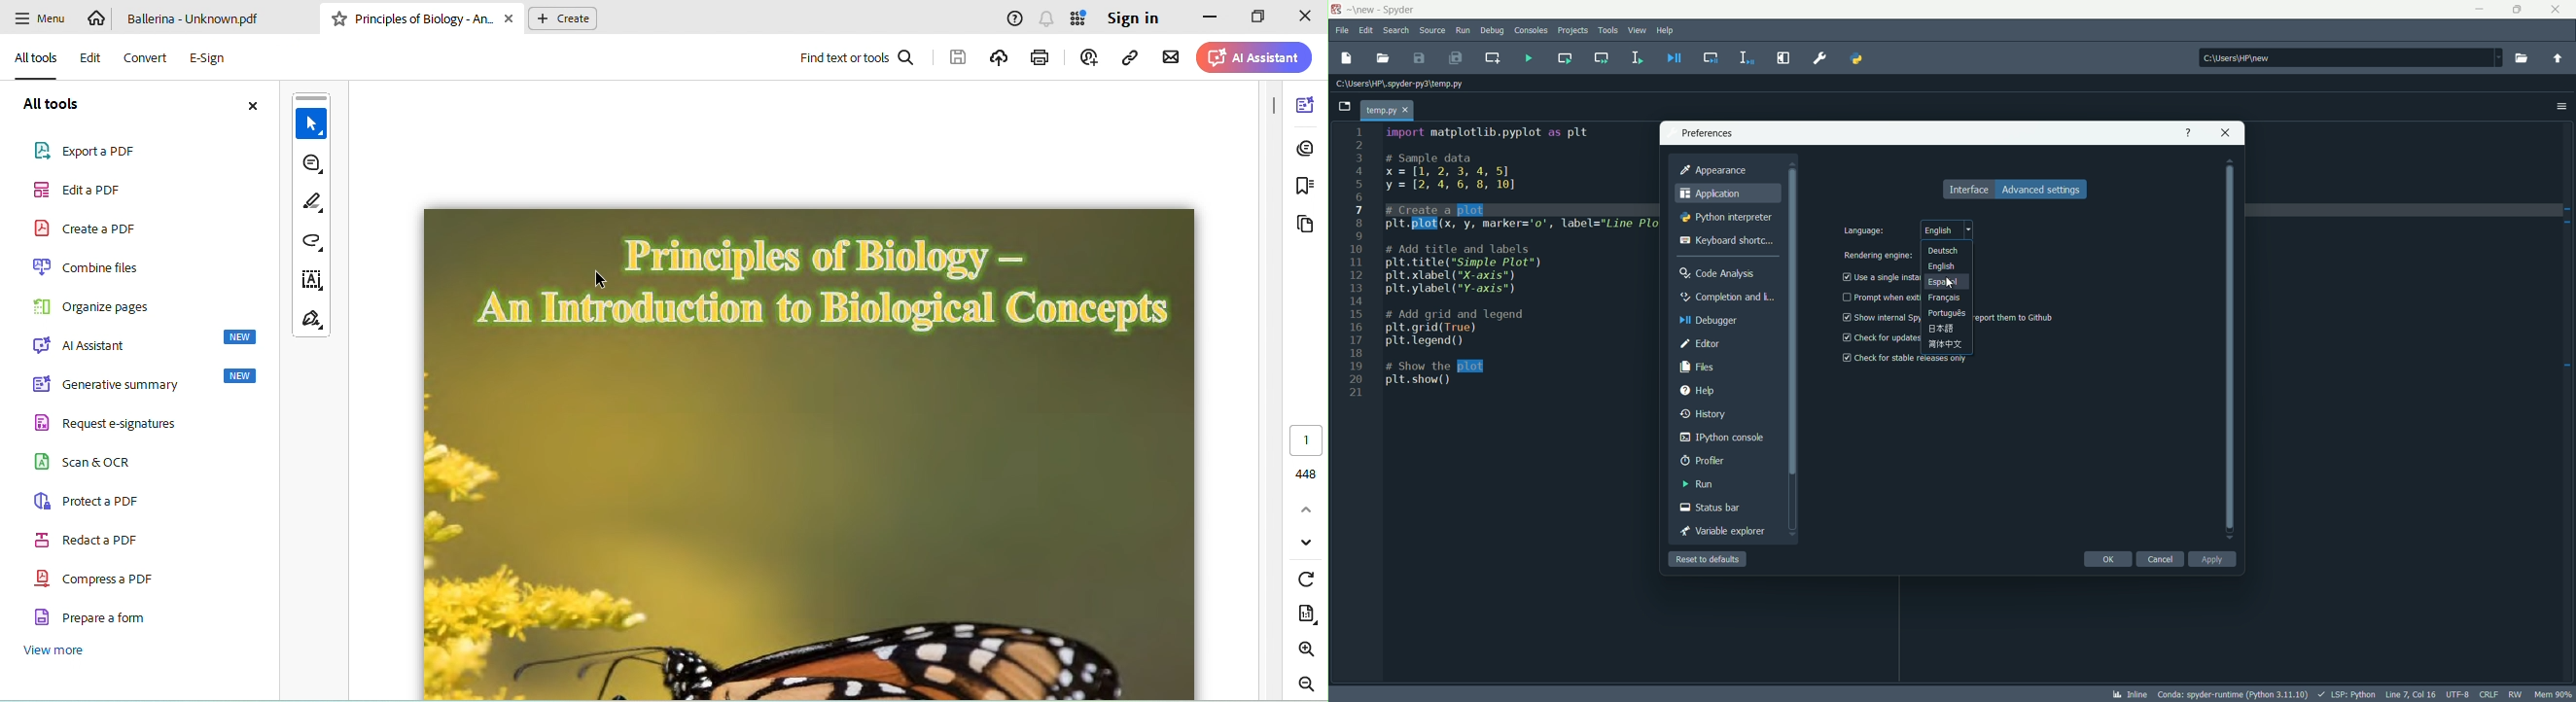  Describe the element at coordinates (2458, 695) in the screenshot. I see `file encoding` at that location.